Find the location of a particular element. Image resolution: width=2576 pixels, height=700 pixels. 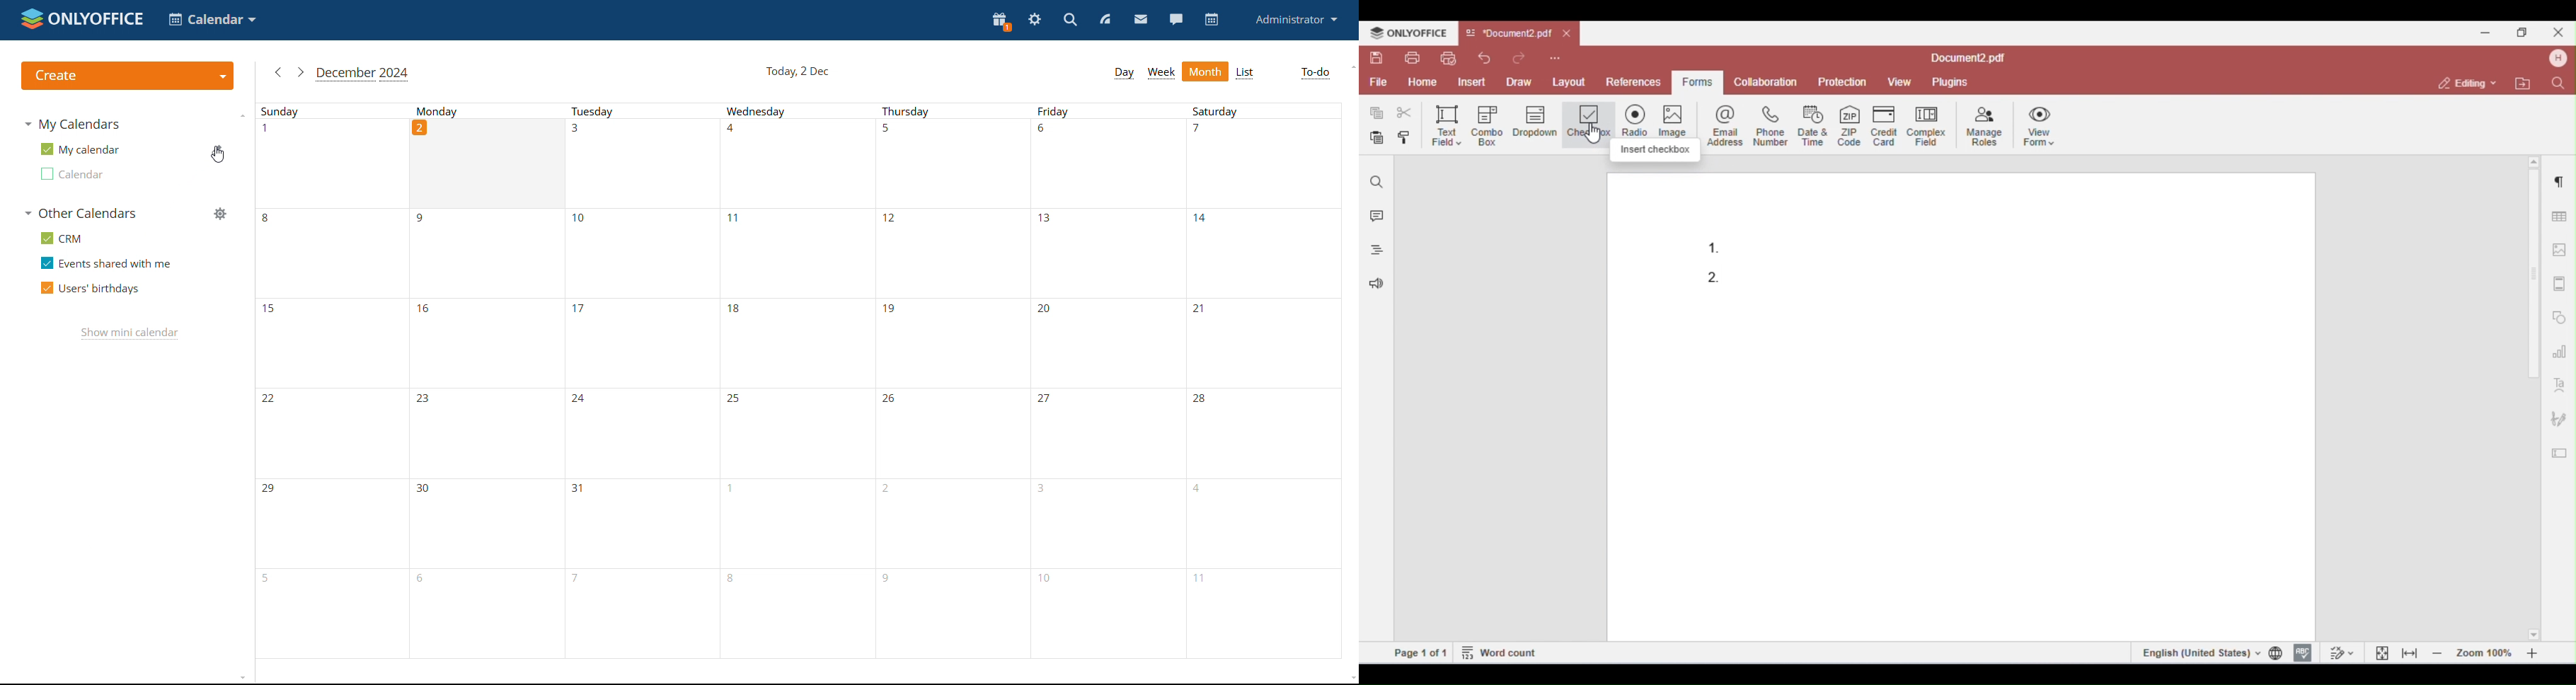

Wednesday is located at coordinates (795, 112).